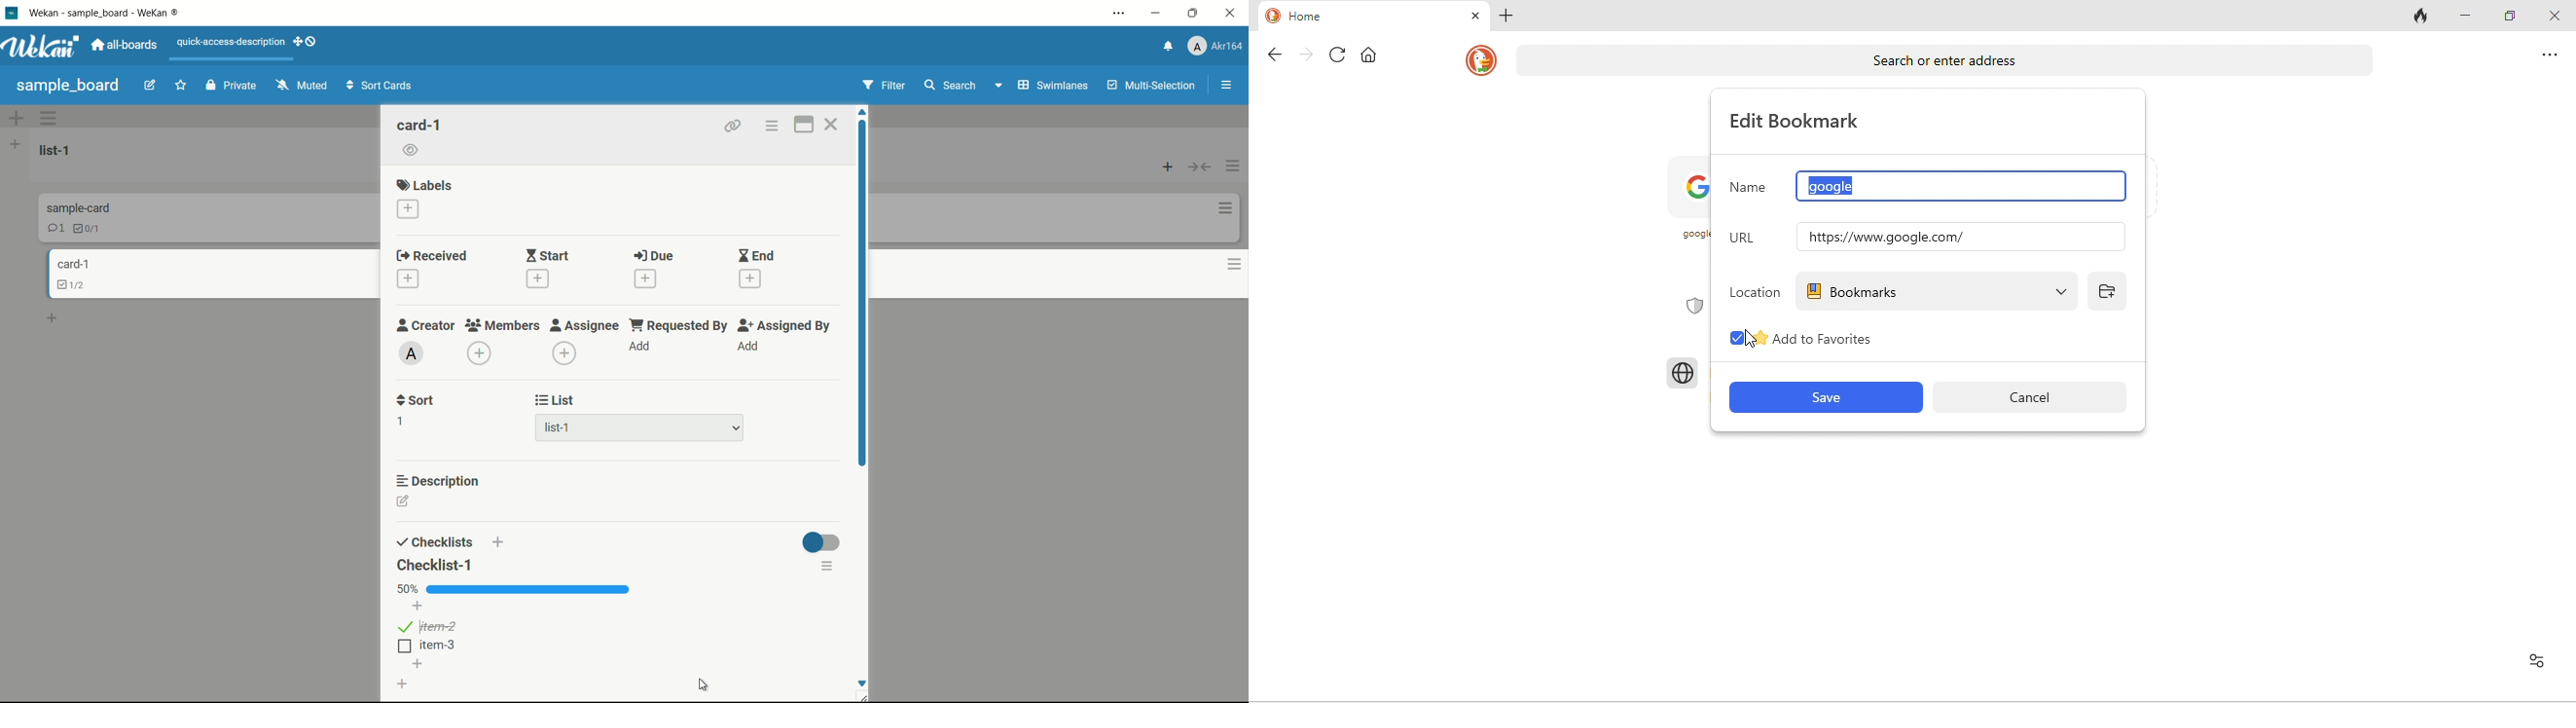  Describe the element at coordinates (59, 150) in the screenshot. I see `list name` at that location.